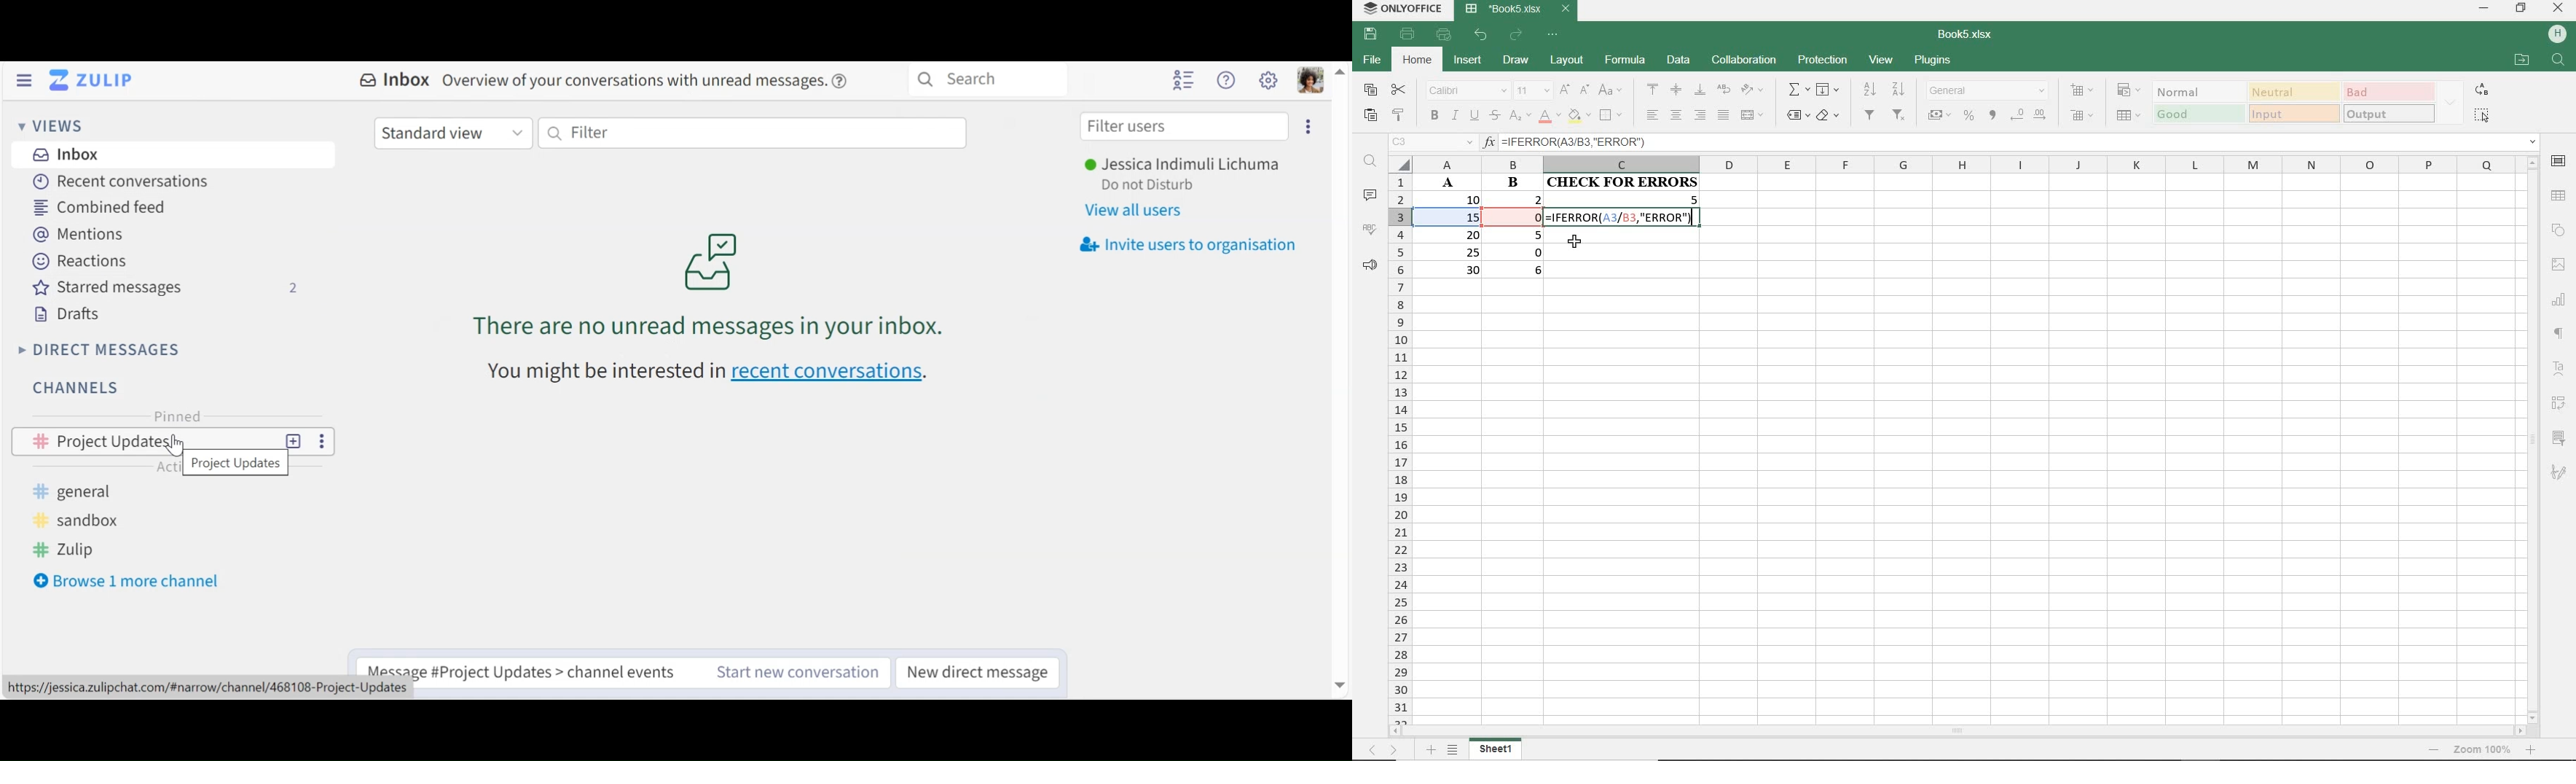  I want to click on PERCENT STYLE, so click(1970, 116).